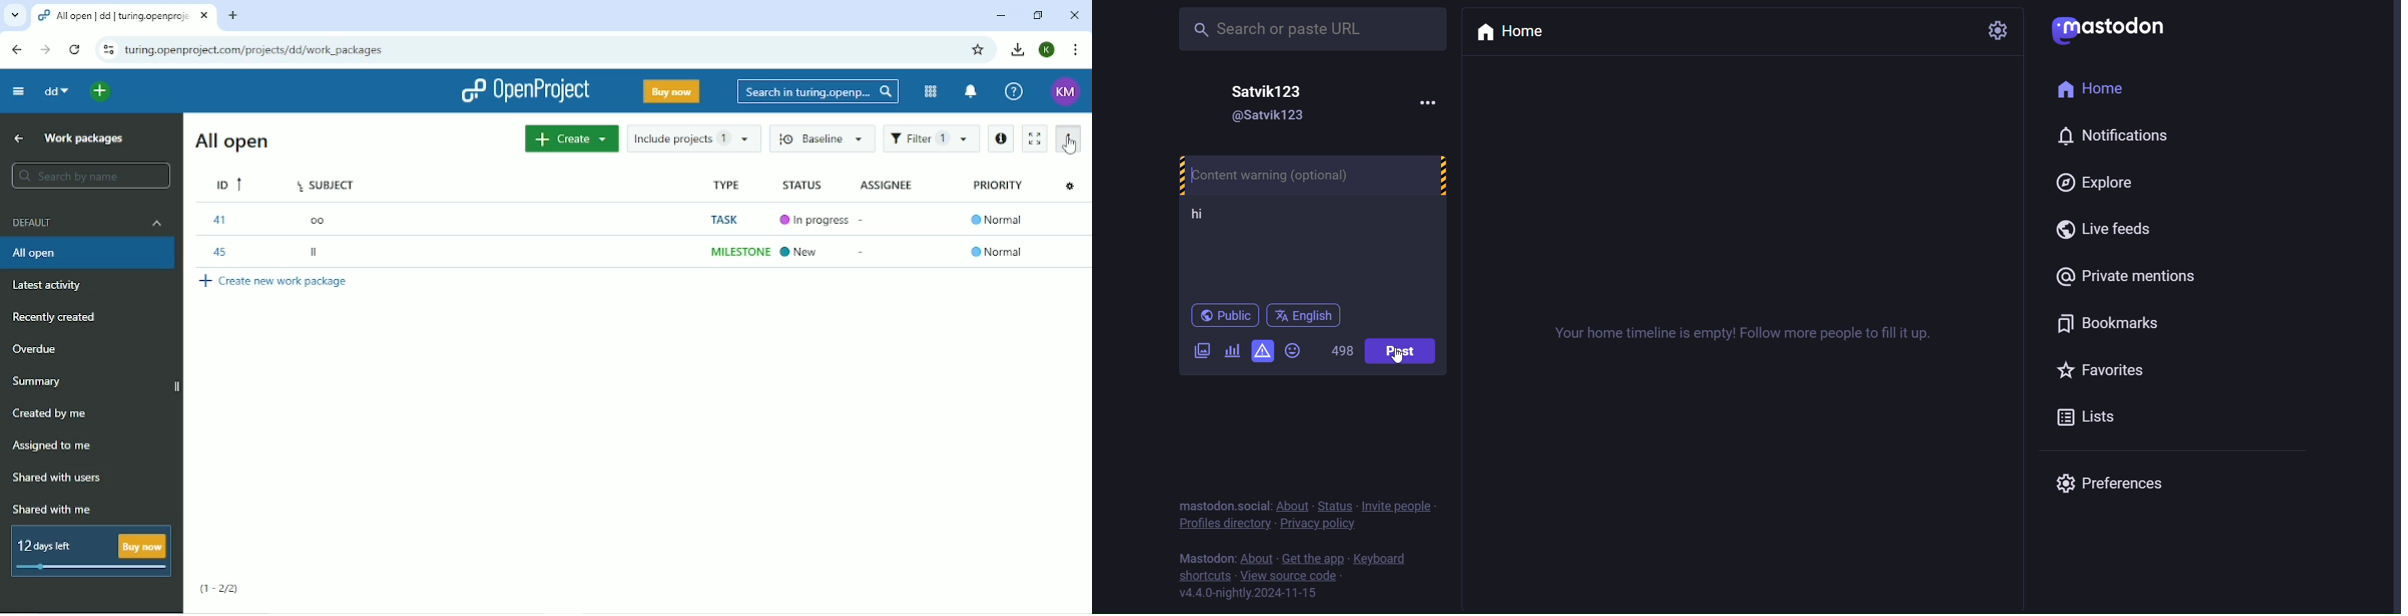  What do you see at coordinates (1038, 14) in the screenshot?
I see `Restore down` at bounding box center [1038, 14].